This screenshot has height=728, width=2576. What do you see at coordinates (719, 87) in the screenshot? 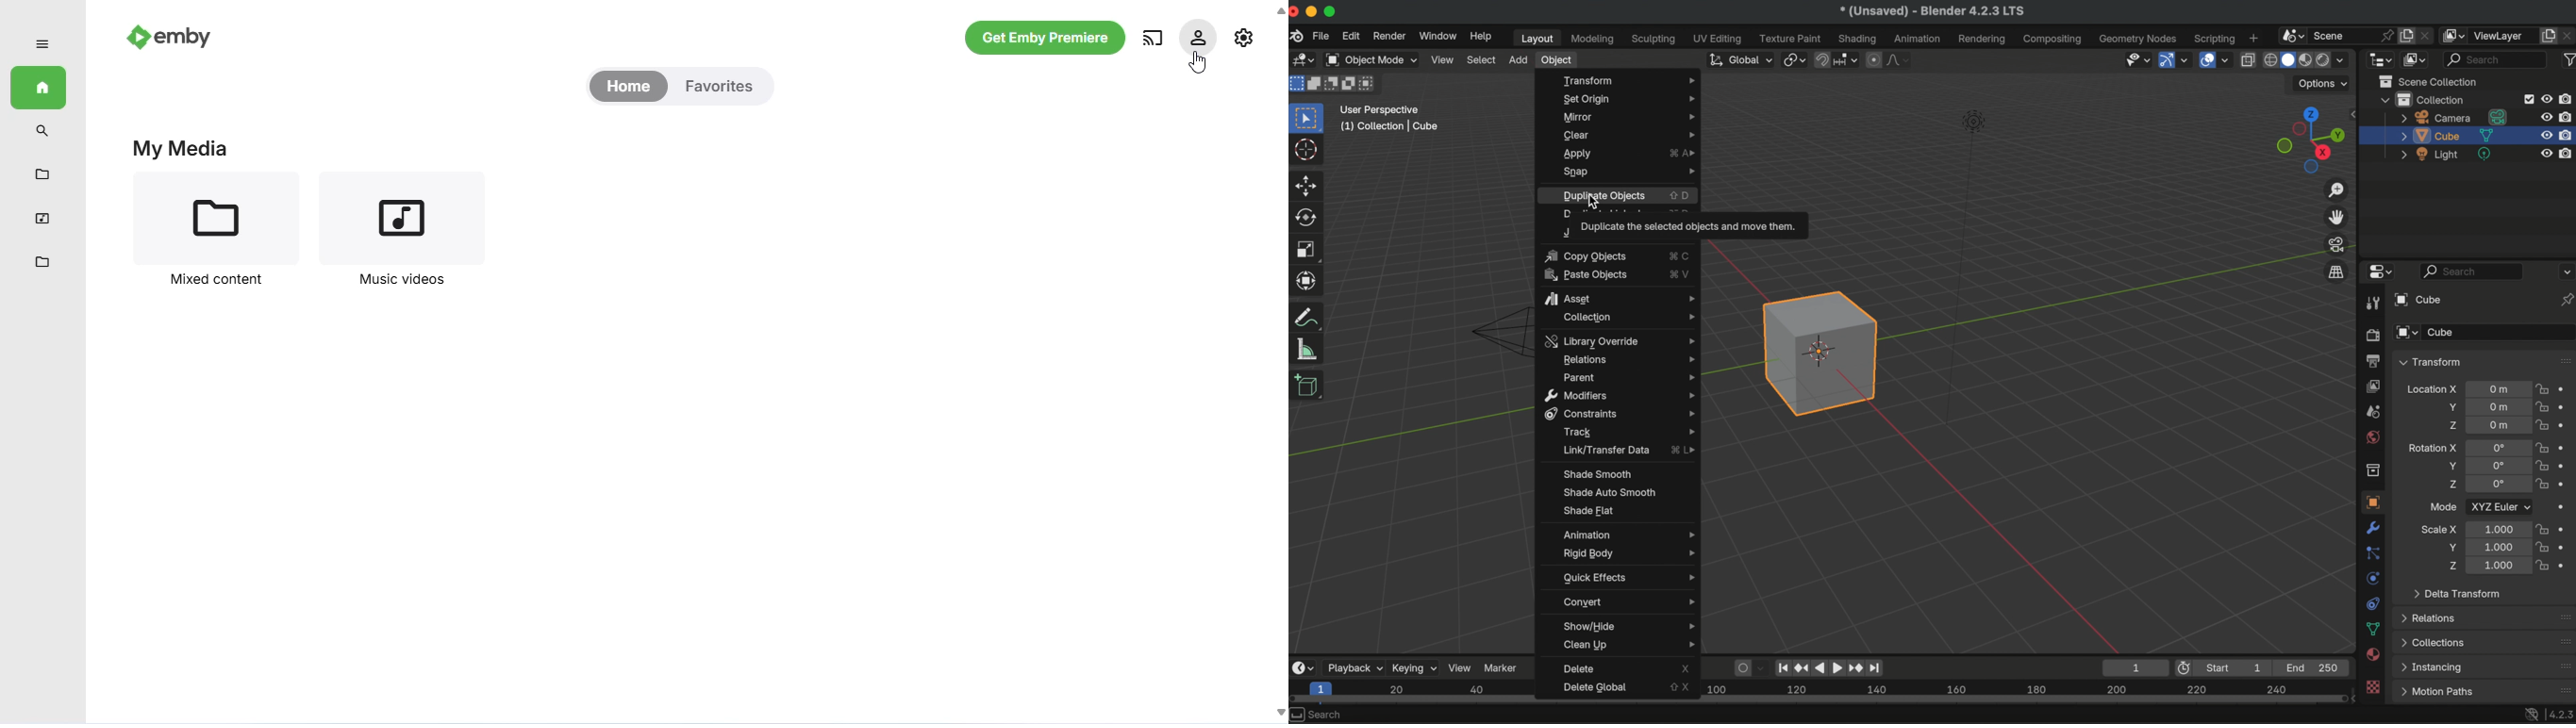
I see `favorites` at bounding box center [719, 87].